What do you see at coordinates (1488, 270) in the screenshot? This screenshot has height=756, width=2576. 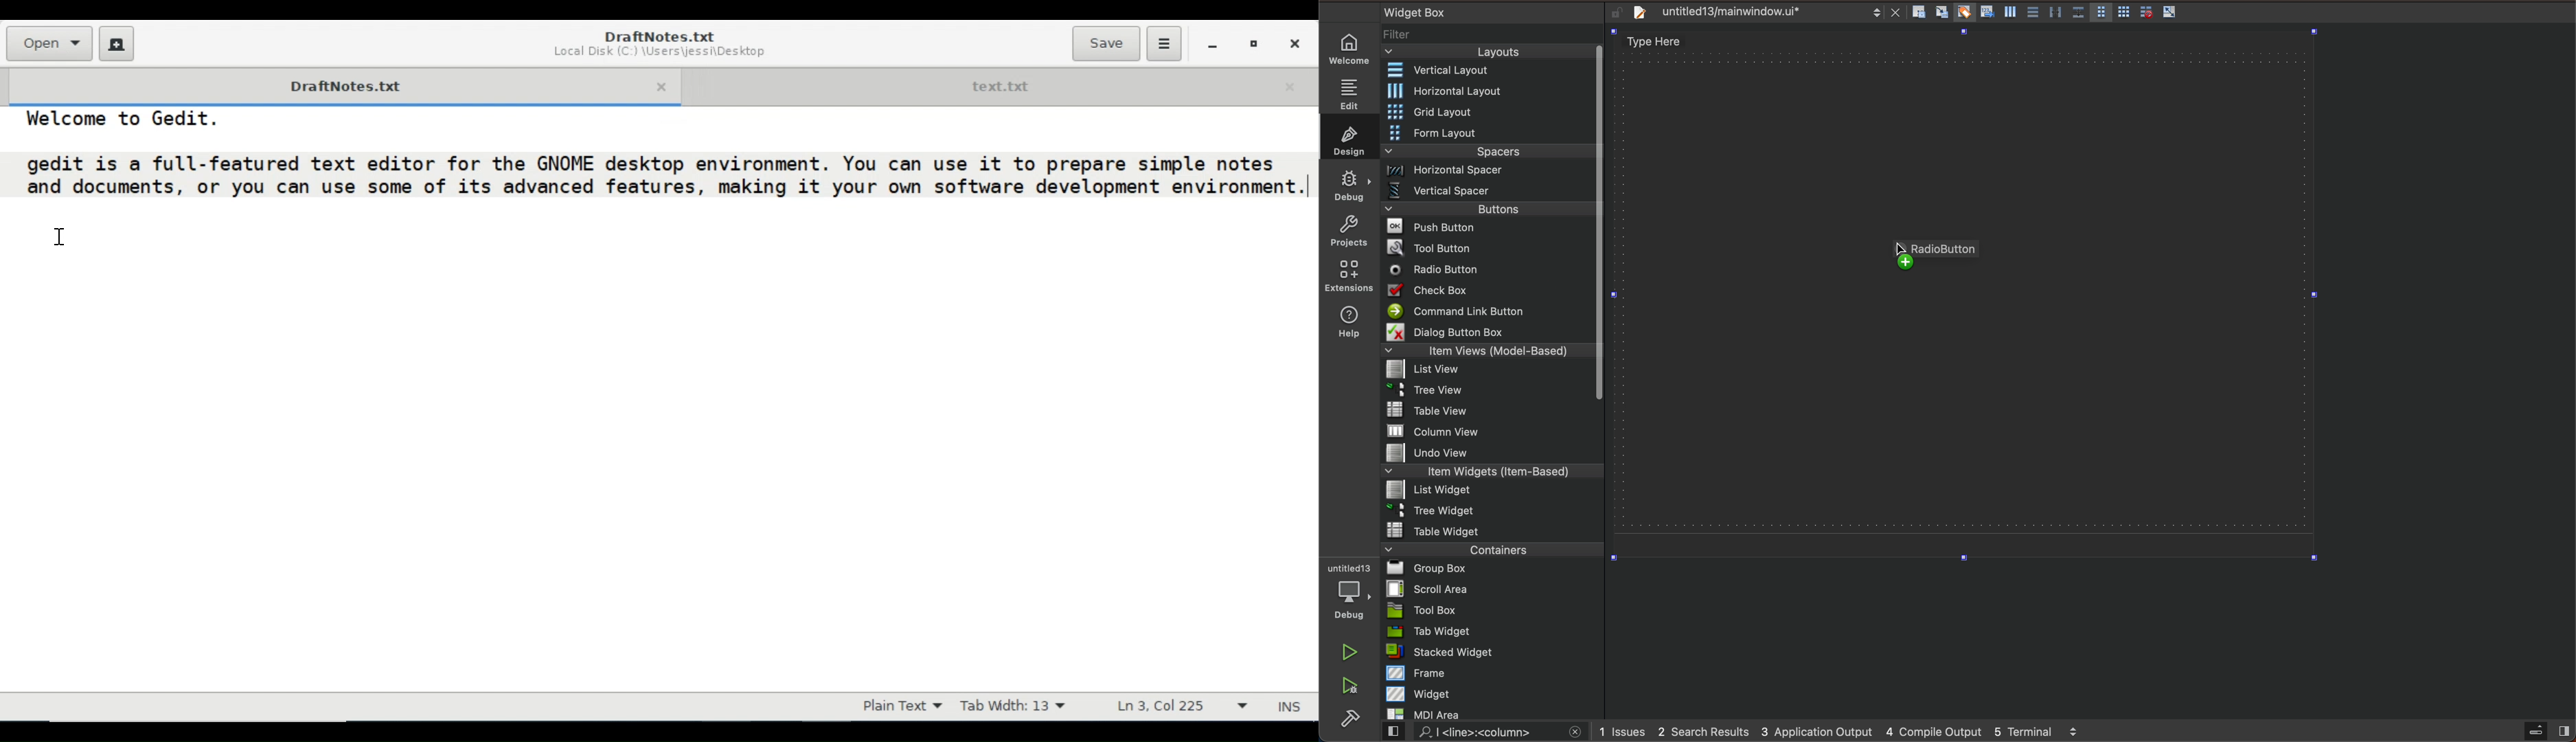 I see `radio` at bounding box center [1488, 270].